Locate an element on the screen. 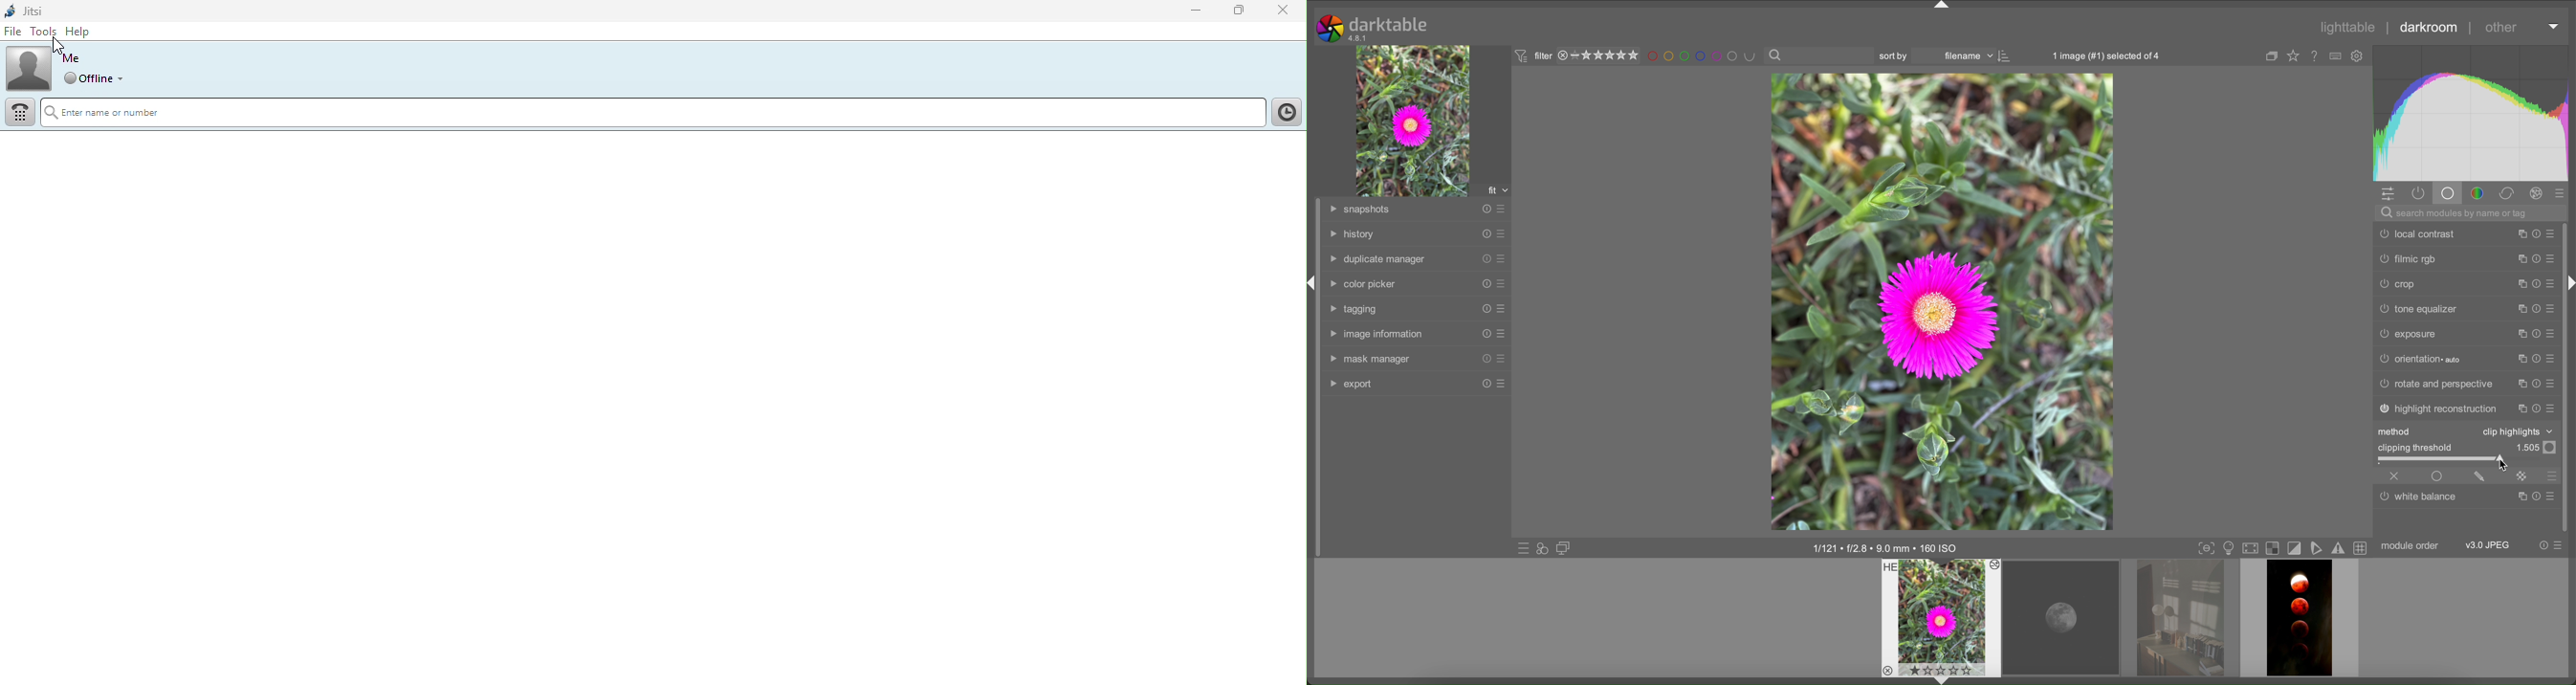  lighttable is located at coordinates (2349, 27).